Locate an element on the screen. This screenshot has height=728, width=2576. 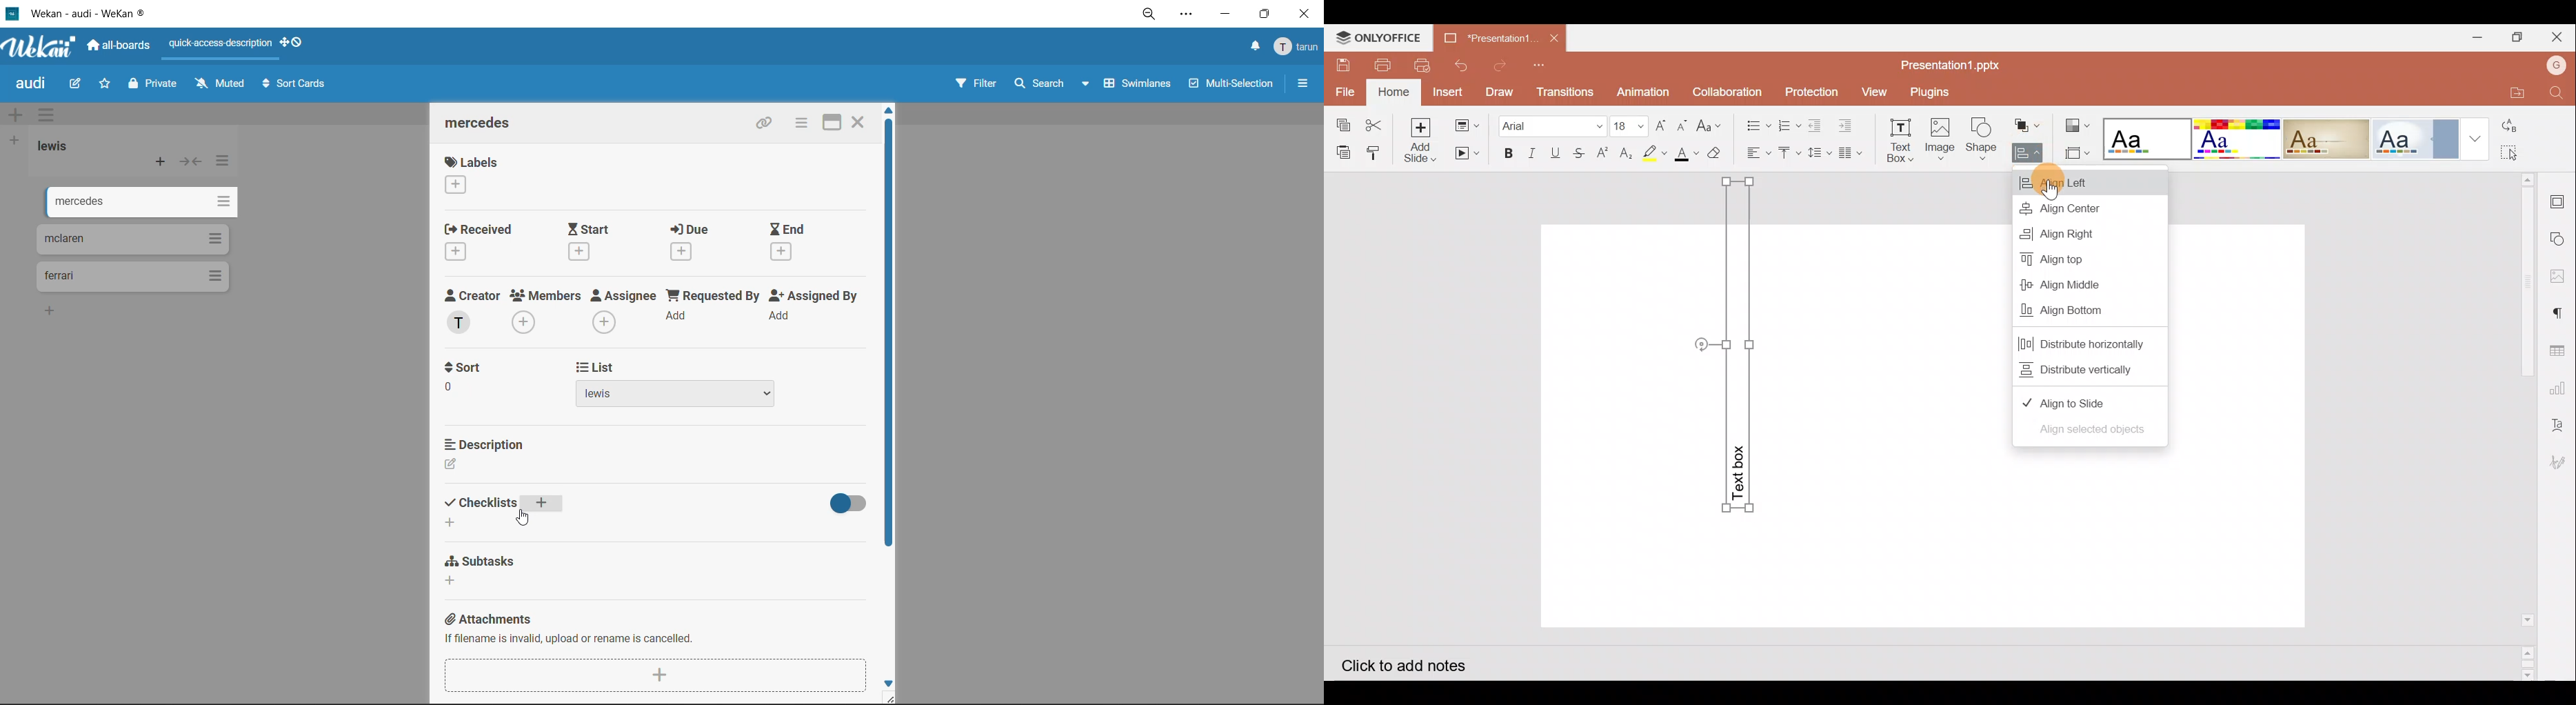
list is located at coordinates (598, 368).